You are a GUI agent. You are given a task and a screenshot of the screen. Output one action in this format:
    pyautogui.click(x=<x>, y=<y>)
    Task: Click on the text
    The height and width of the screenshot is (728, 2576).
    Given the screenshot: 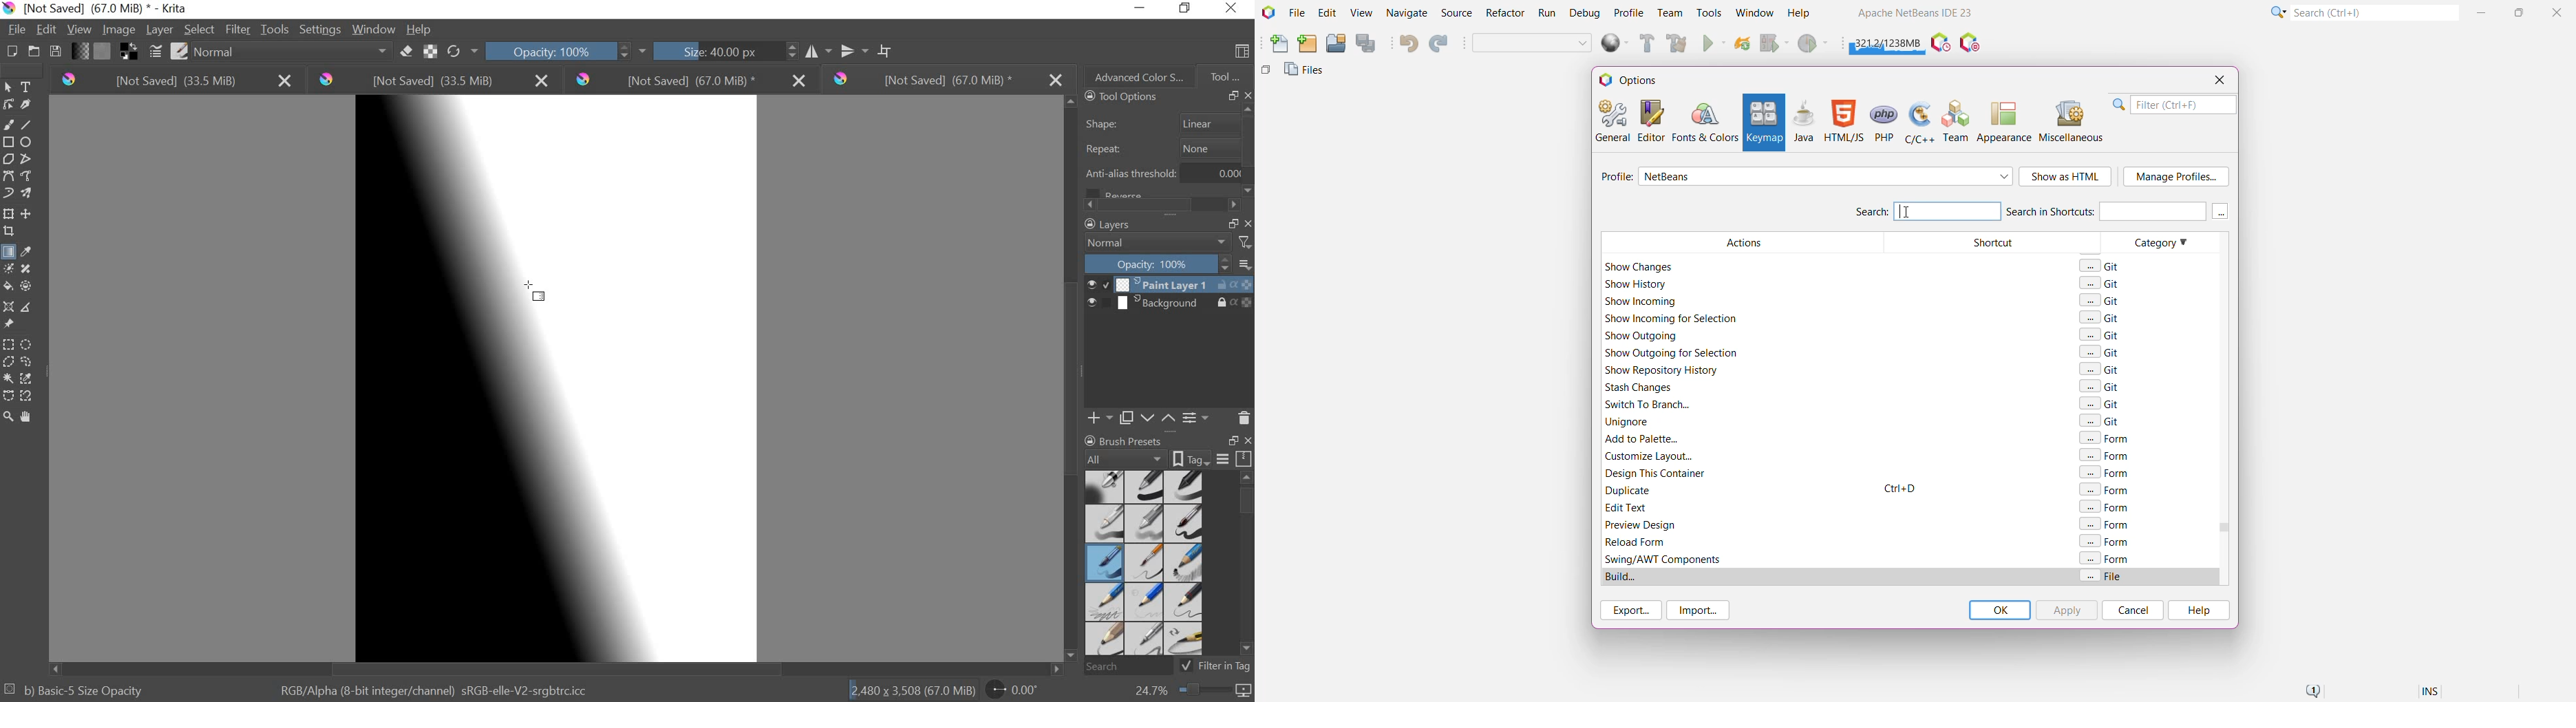 What is the action you would take?
    pyautogui.click(x=29, y=87)
    